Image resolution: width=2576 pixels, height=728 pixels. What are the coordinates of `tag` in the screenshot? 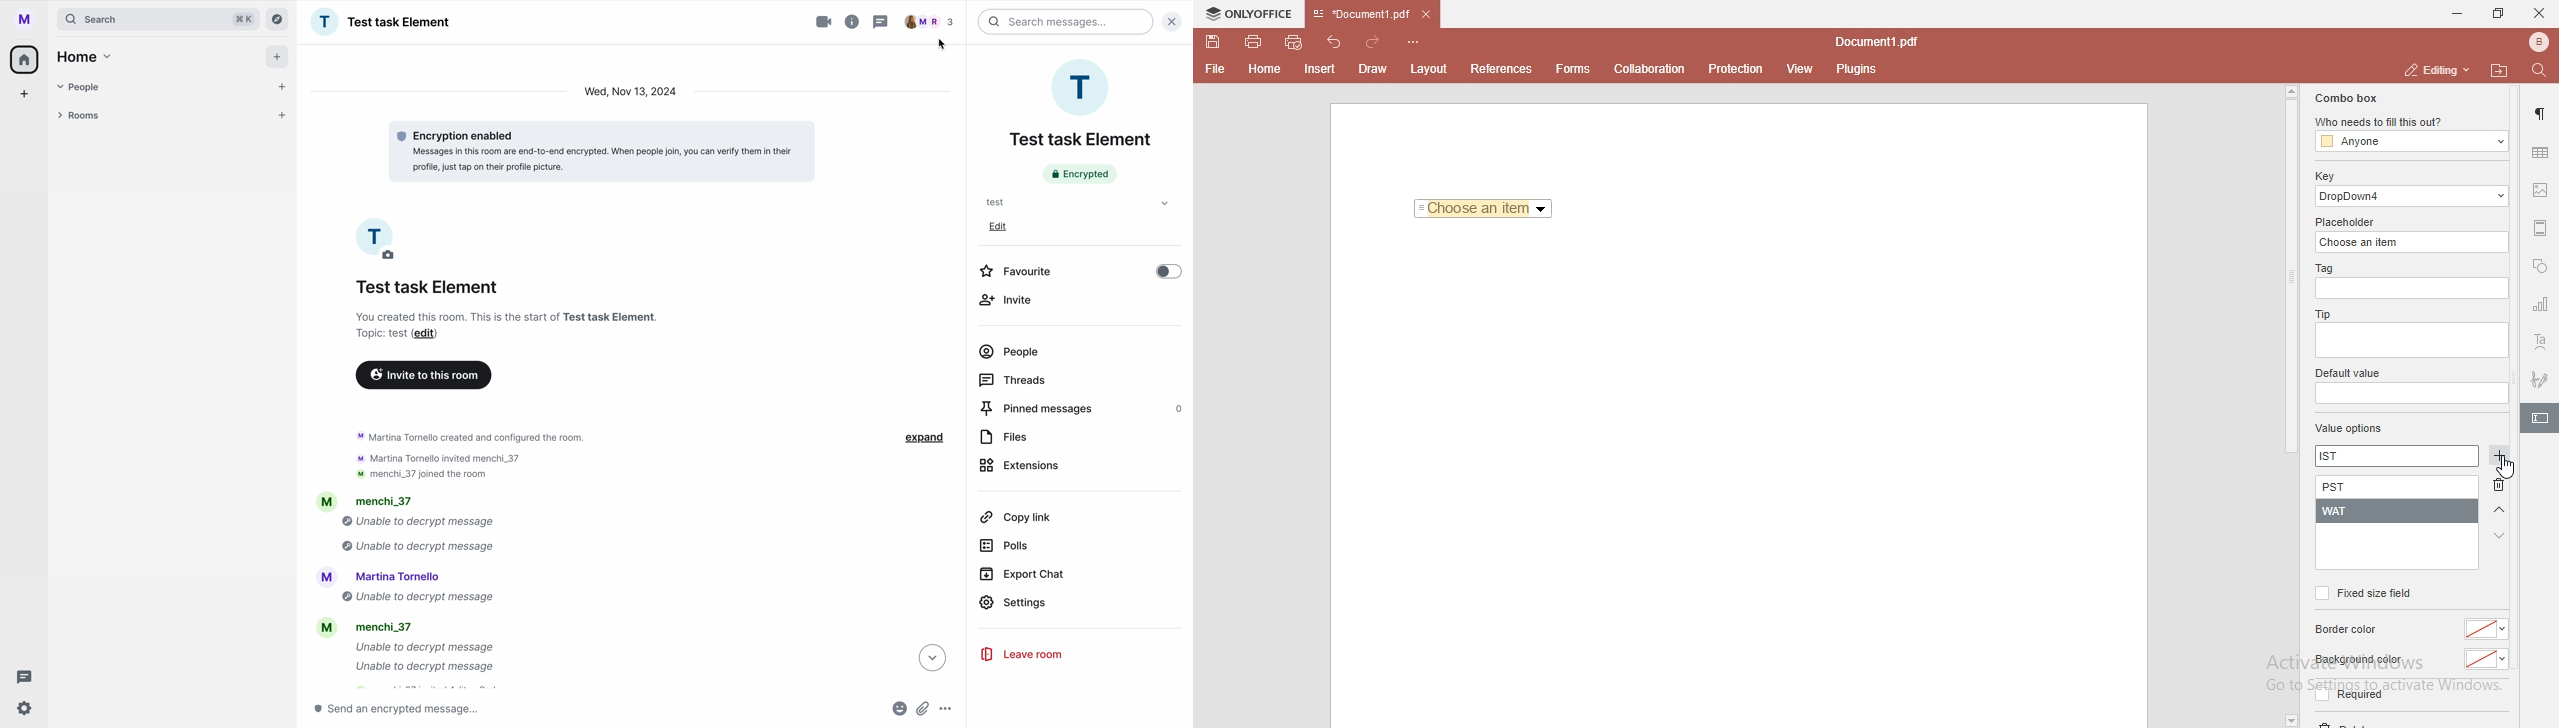 It's located at (2322, 269).